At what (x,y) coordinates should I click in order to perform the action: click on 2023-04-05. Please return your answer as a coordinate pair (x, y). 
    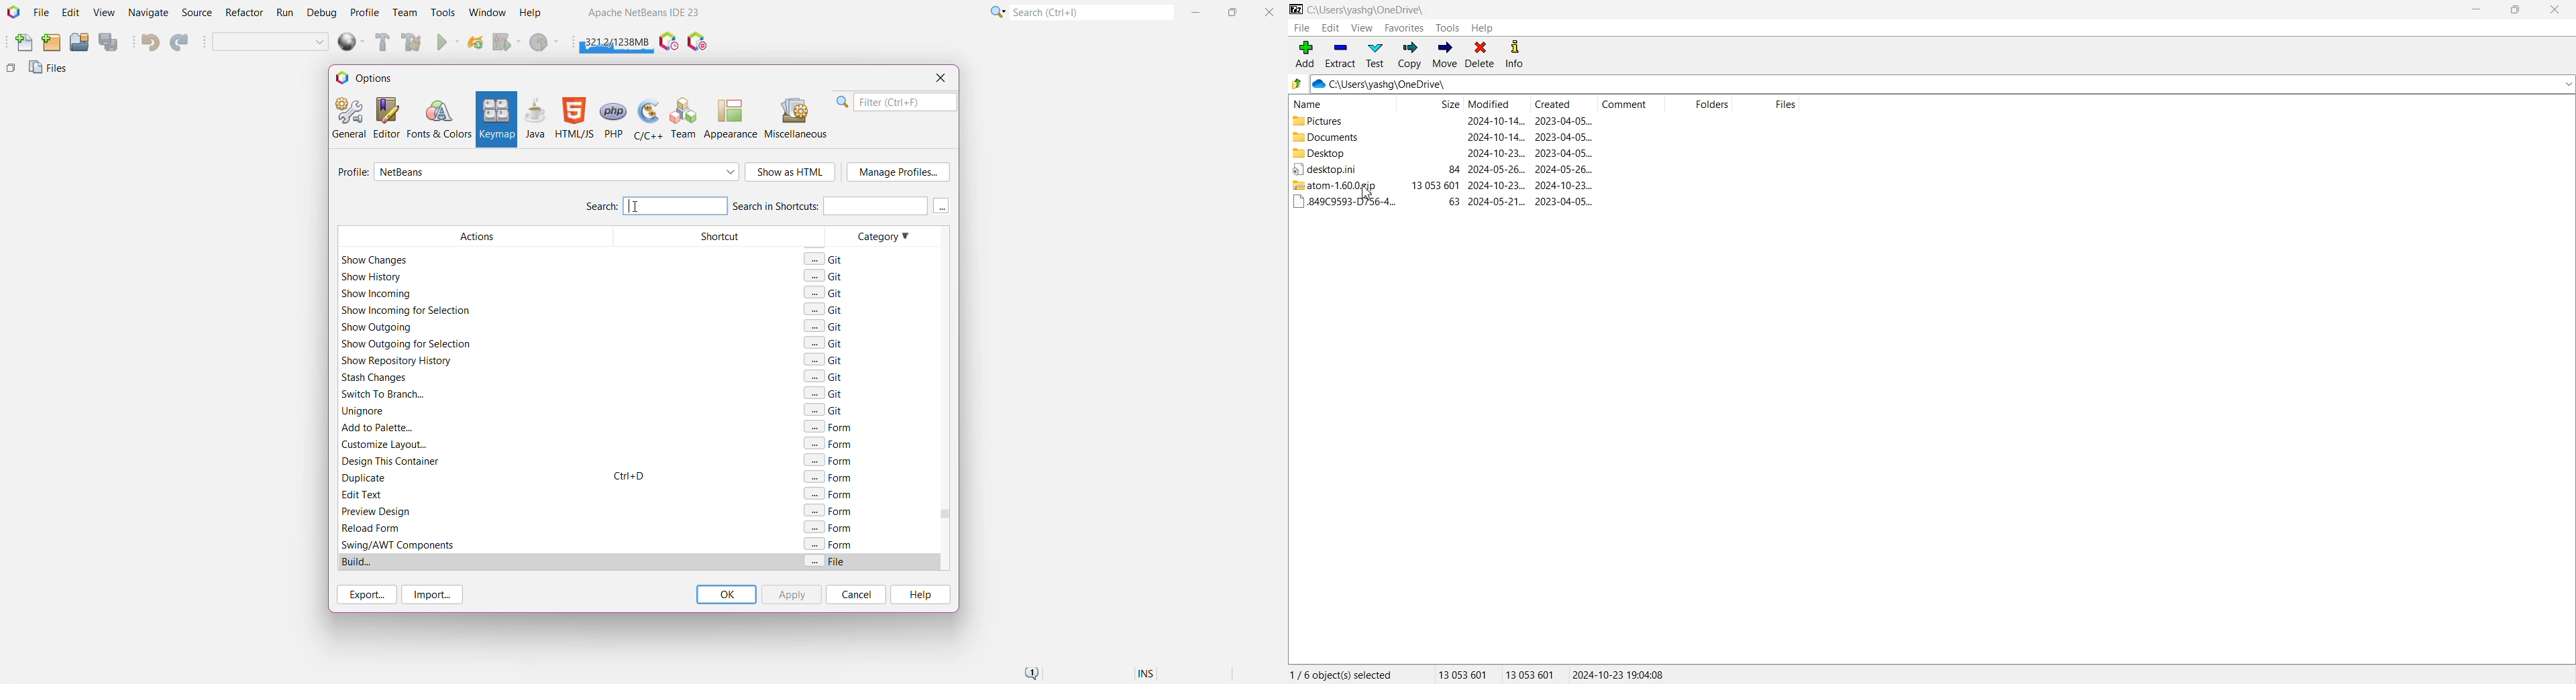
    Looking at the image, I should click on (1564, 153).